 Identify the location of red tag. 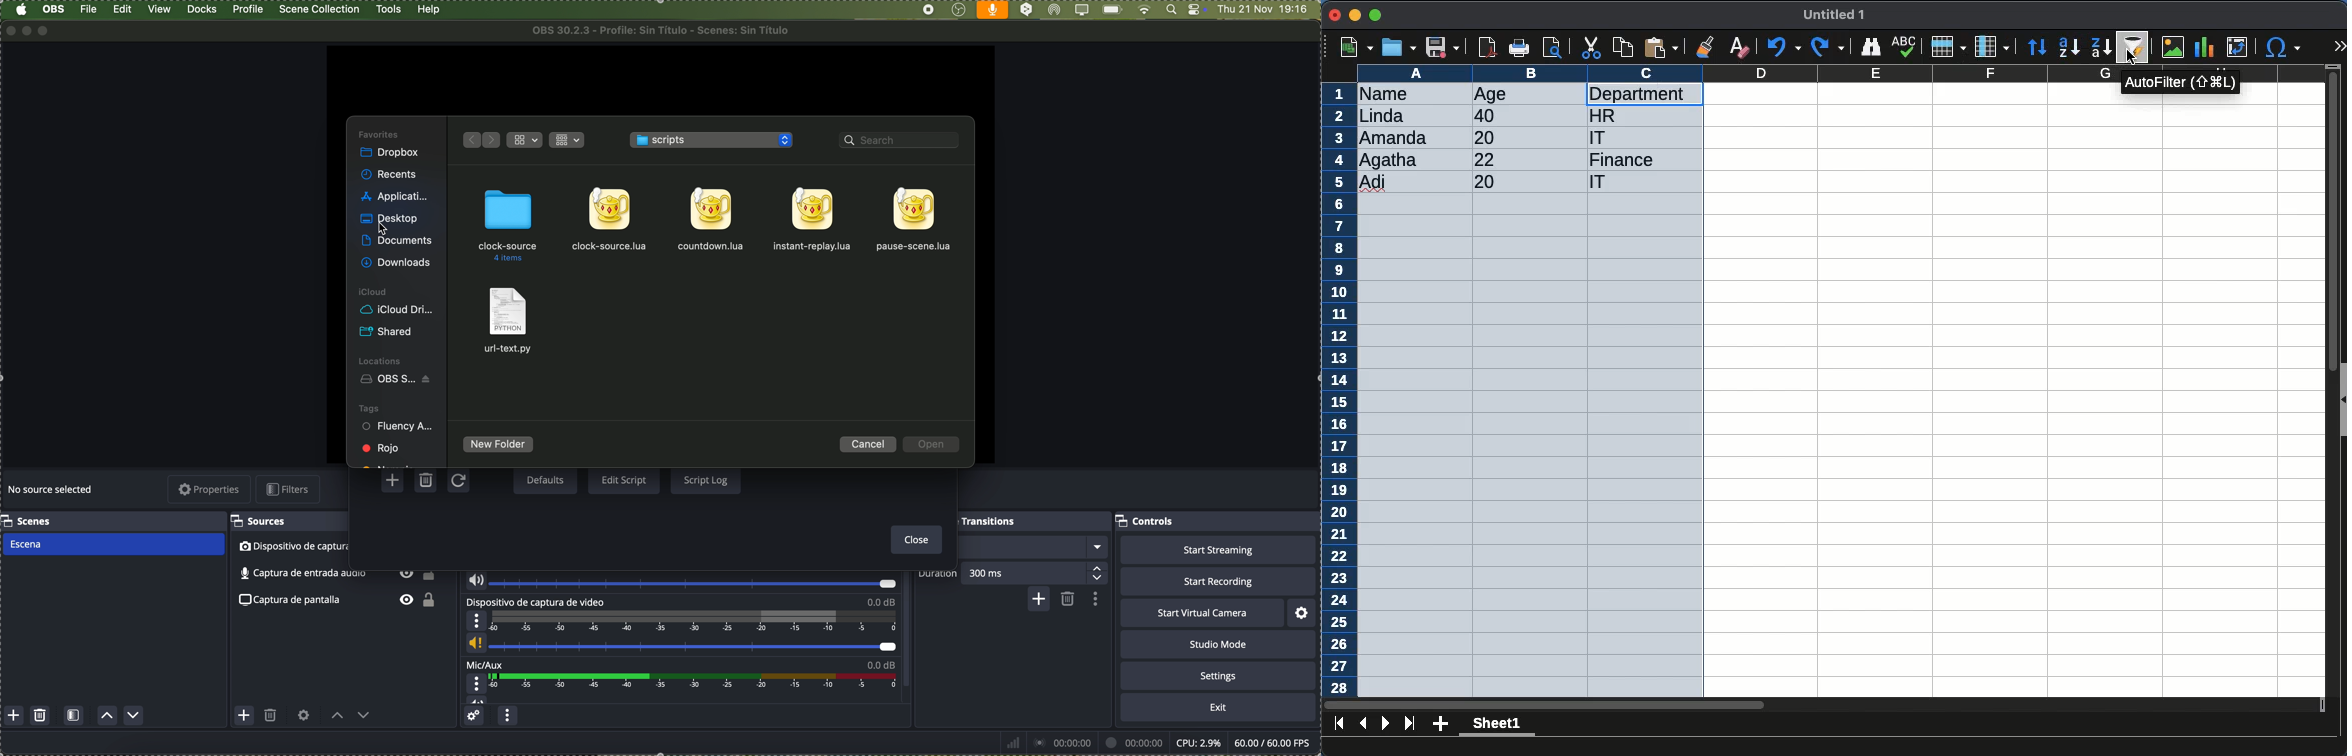
(382, 448).